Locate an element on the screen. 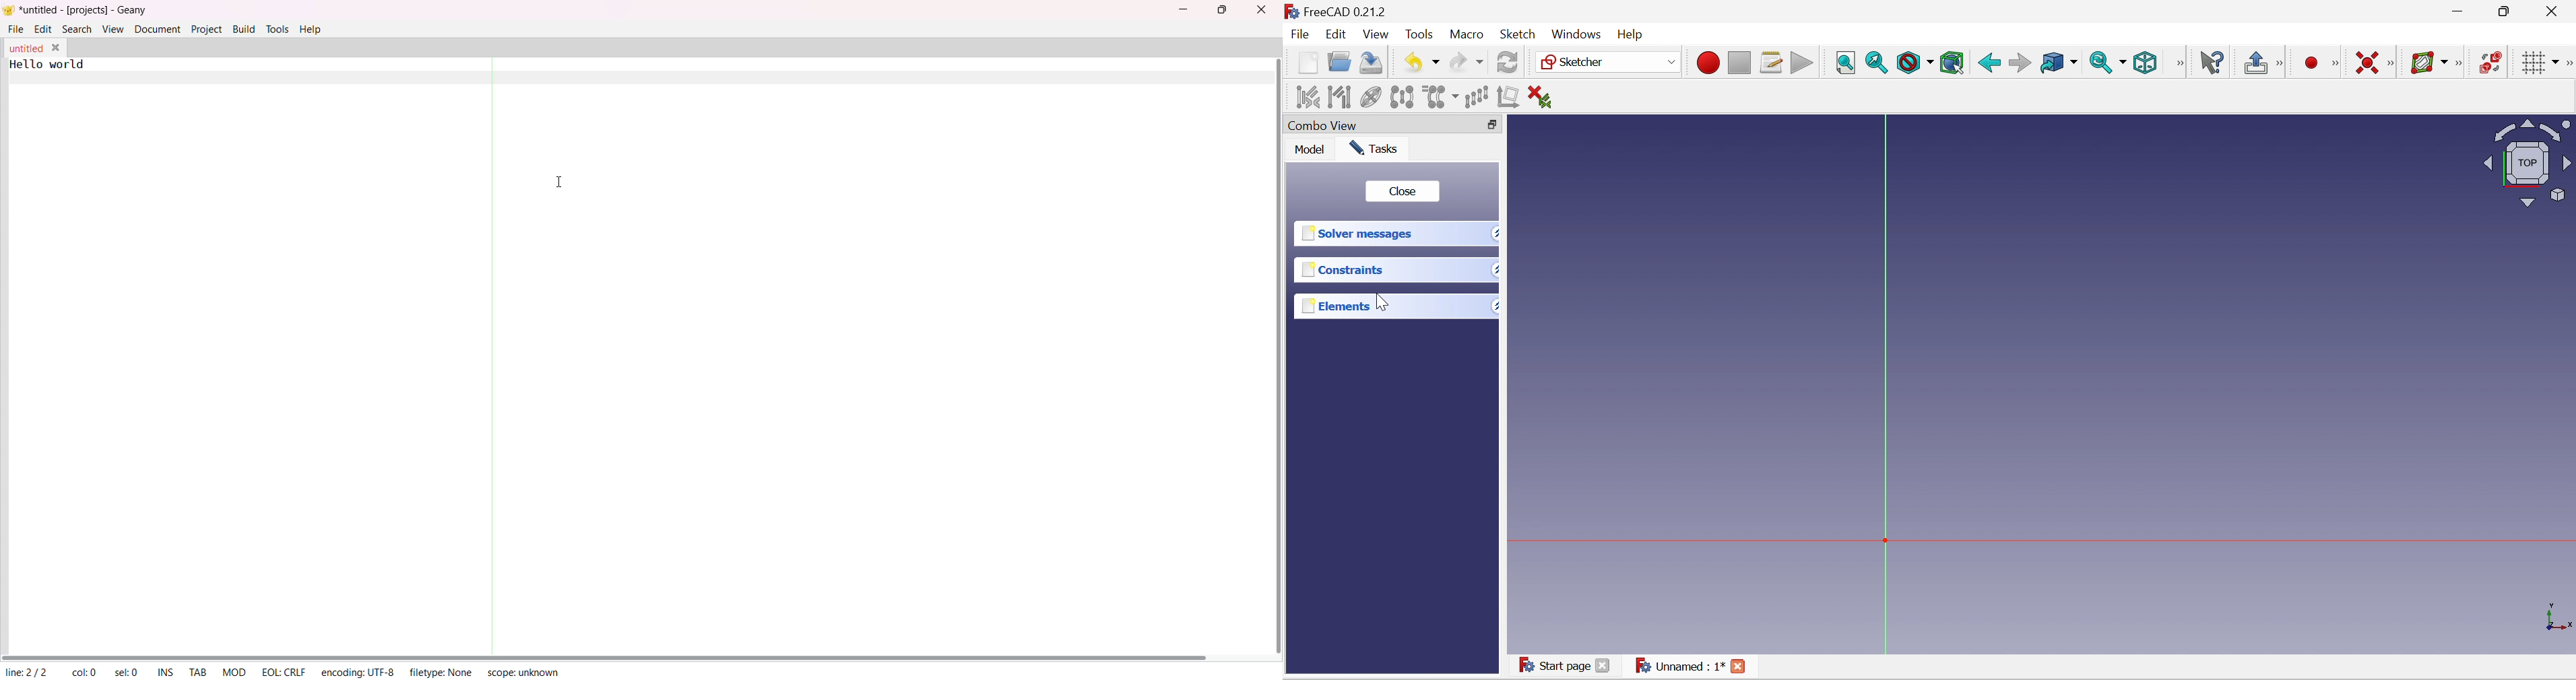 This screenshot has width=2576, height=700. [Sketcher constraints]] is located at coordinates (2393, 65).